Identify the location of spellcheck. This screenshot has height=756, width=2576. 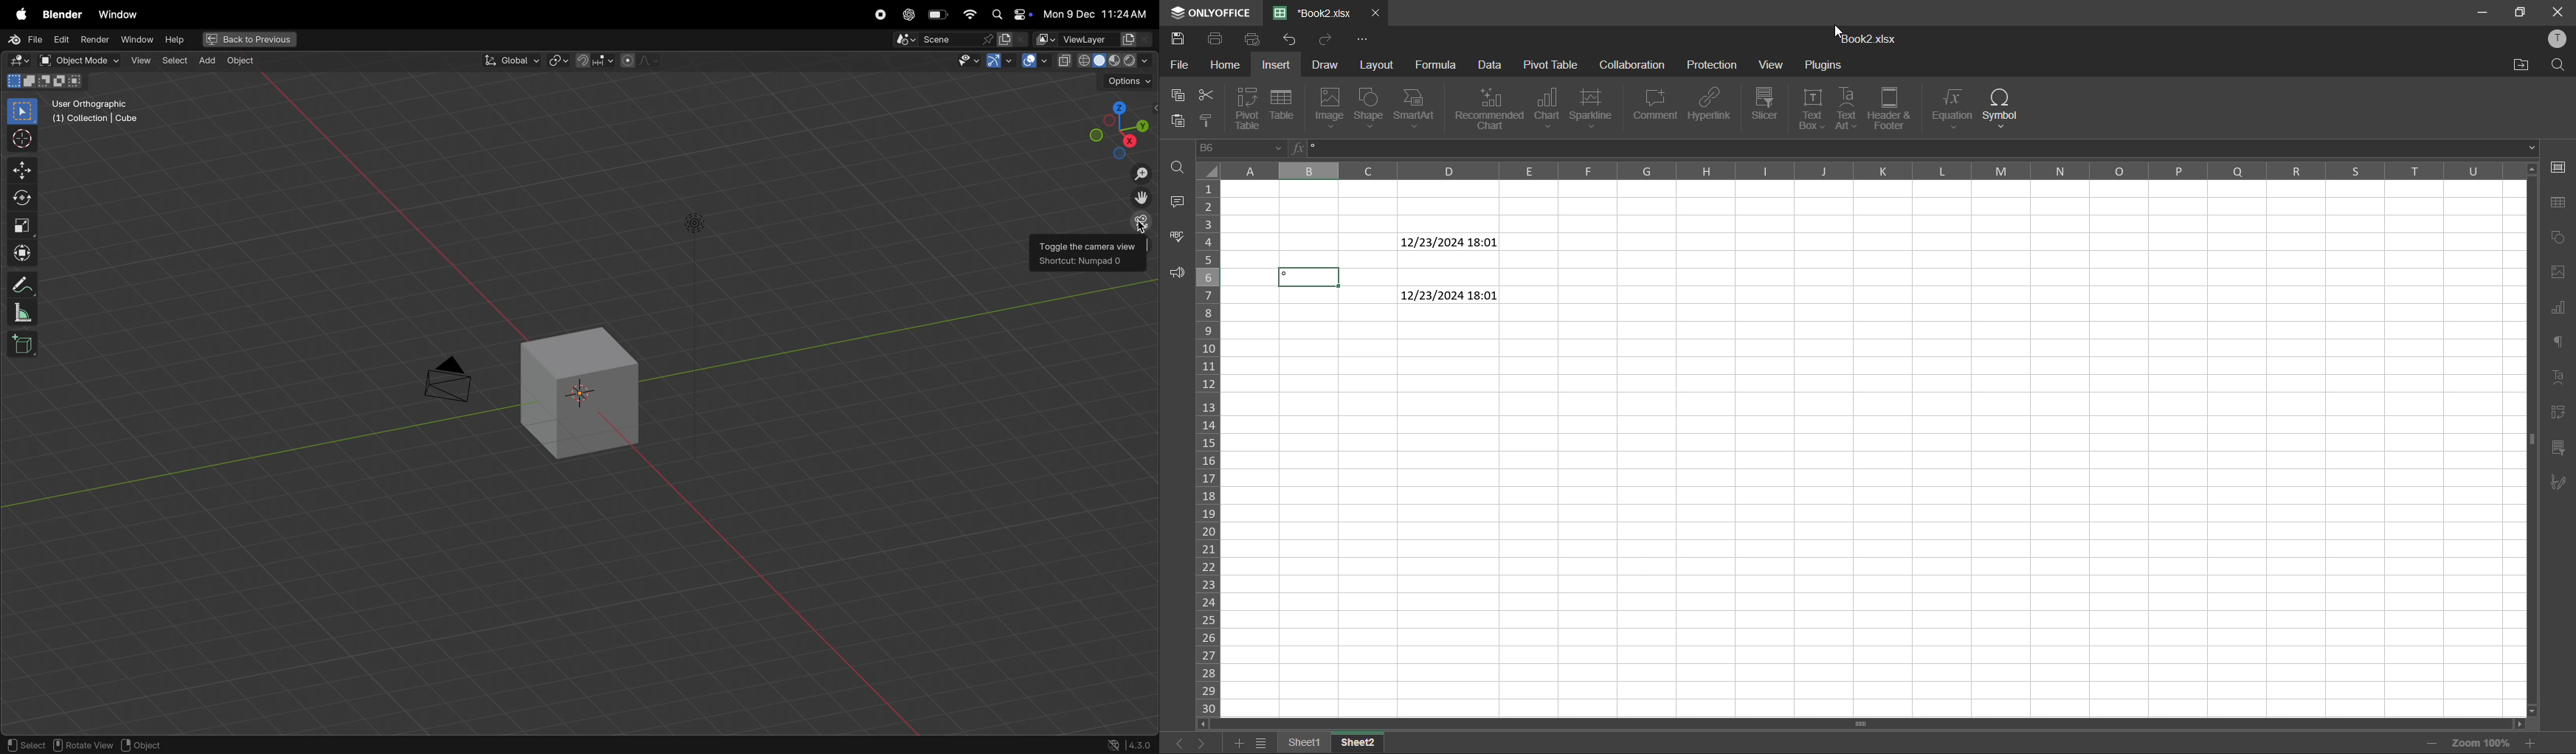
(1179, 238).